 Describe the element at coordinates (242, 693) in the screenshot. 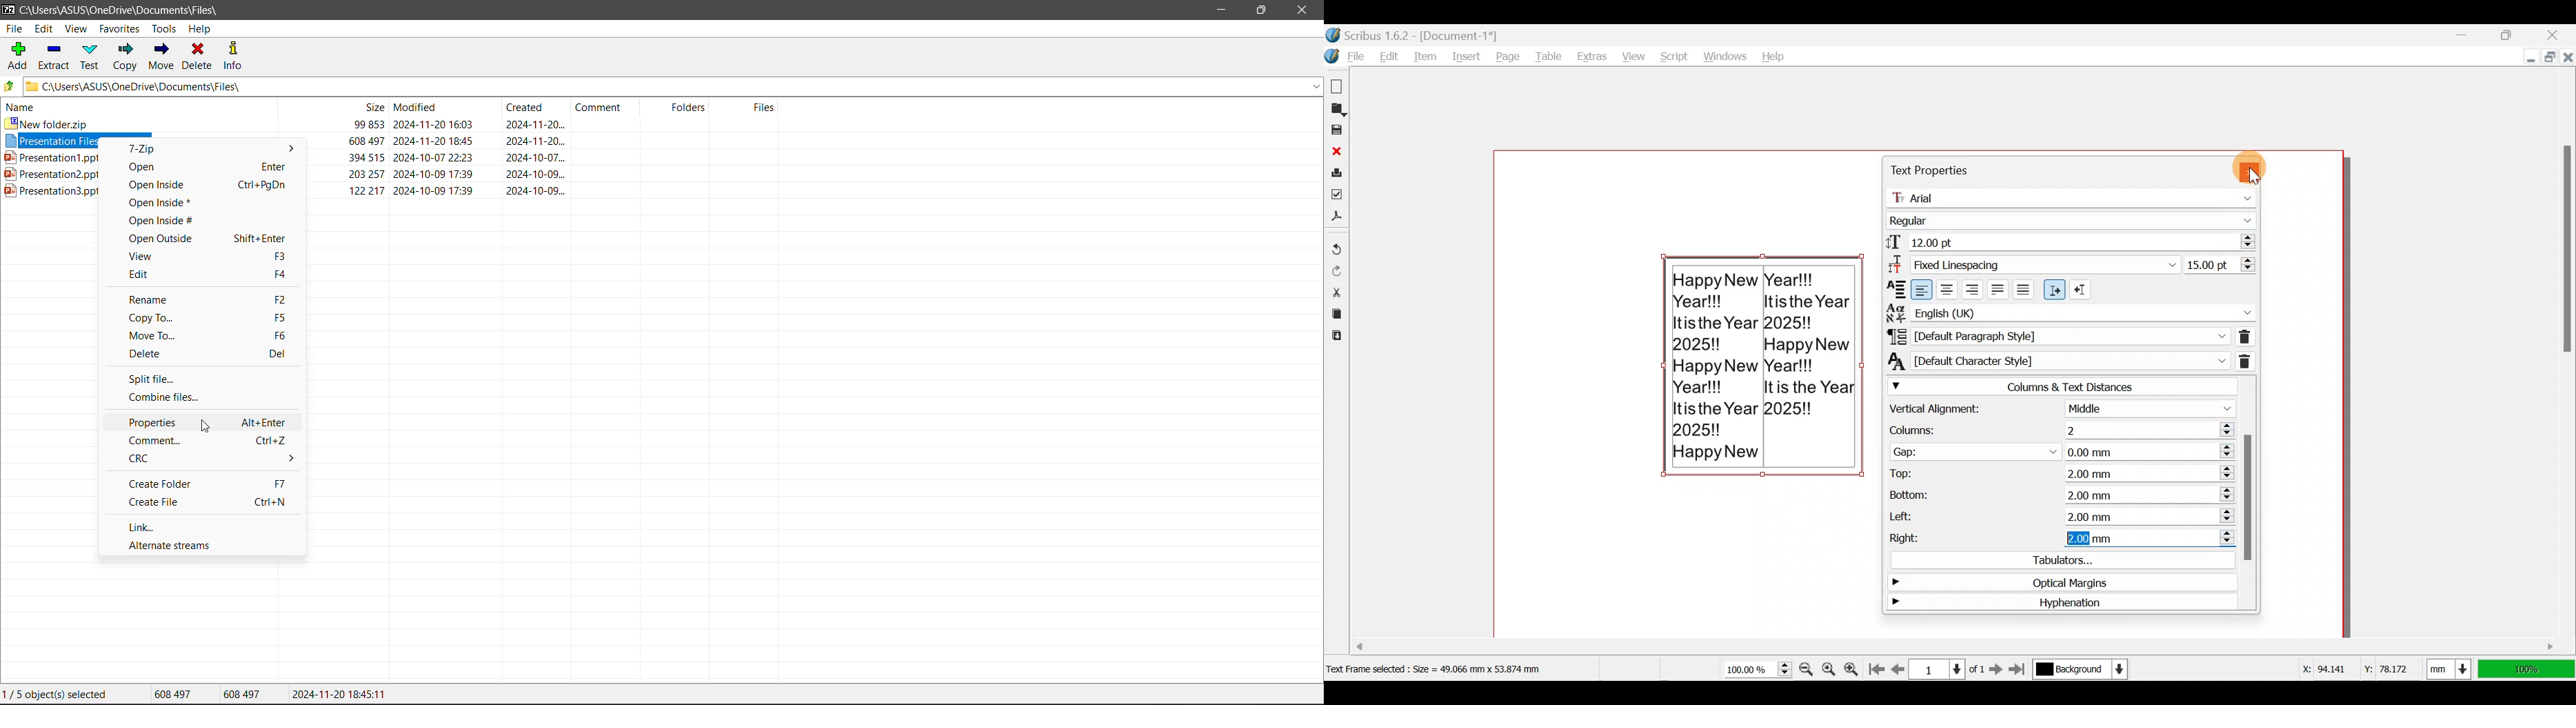

I see `Size of the last file selected` at that location.